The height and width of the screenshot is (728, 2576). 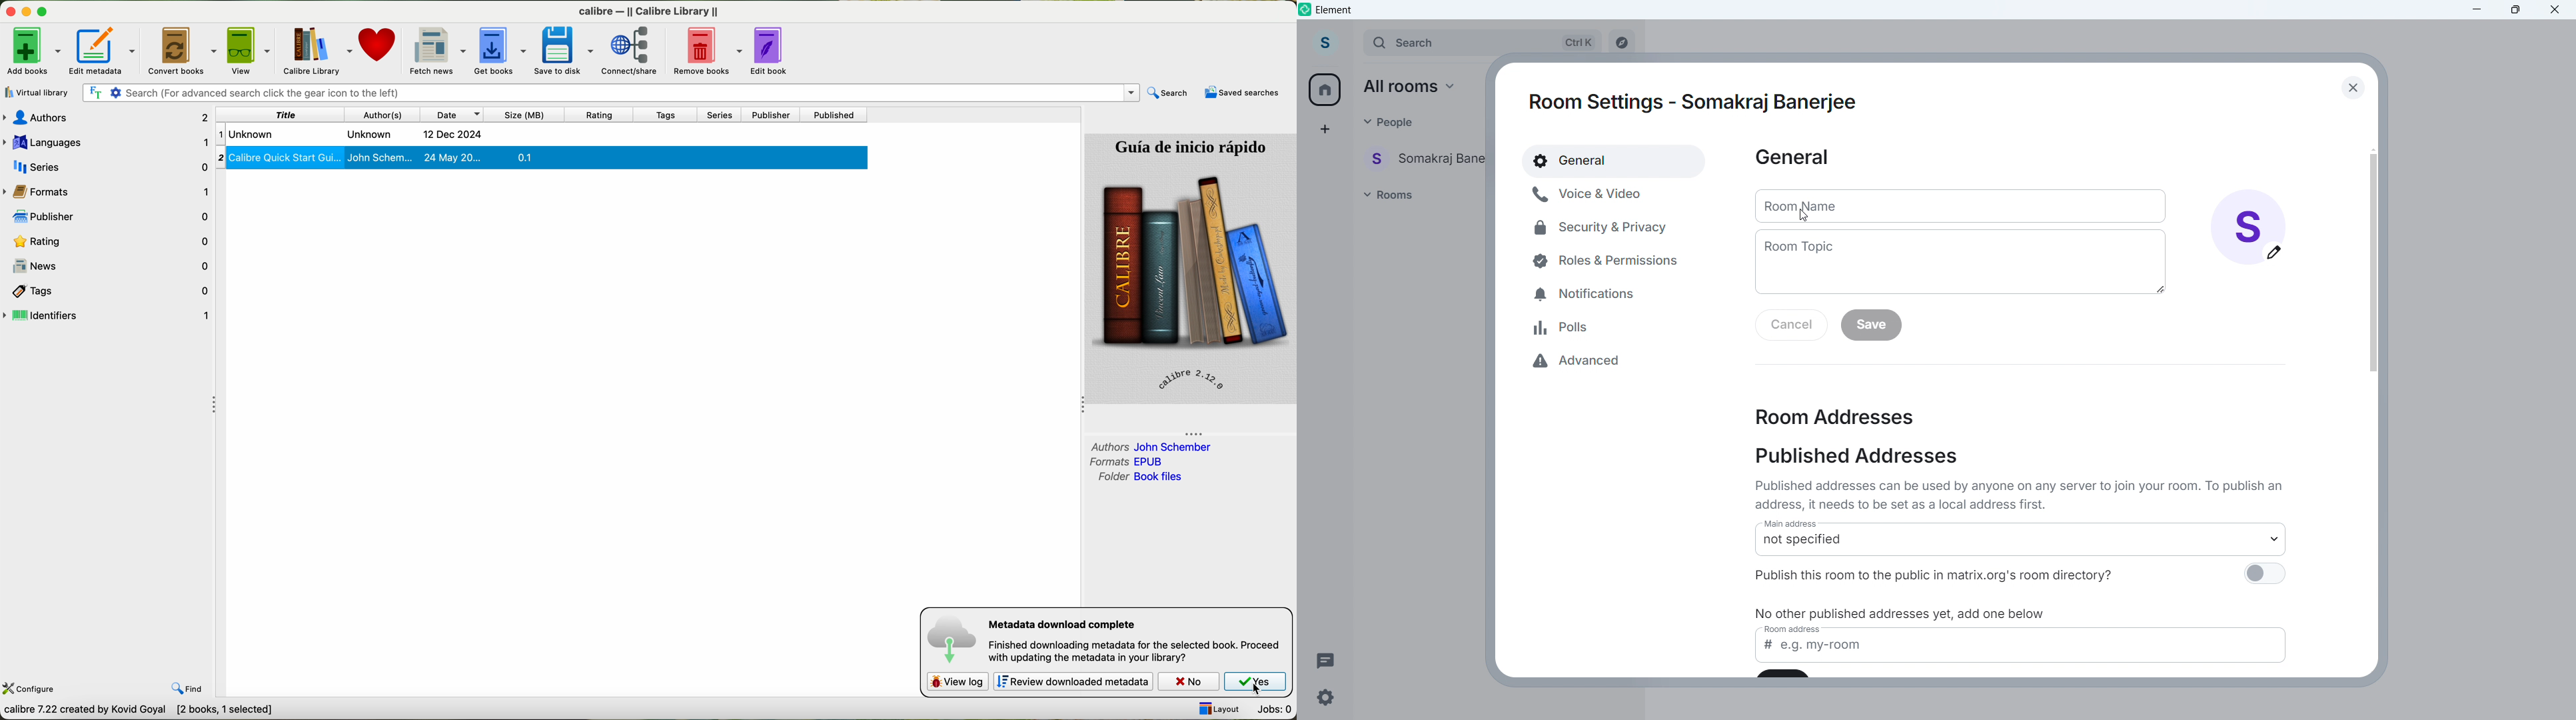 What do you see at coordinates (1077, 682) in the screenshot?
I see `review download metadata` at bounding box center [1077, 682].